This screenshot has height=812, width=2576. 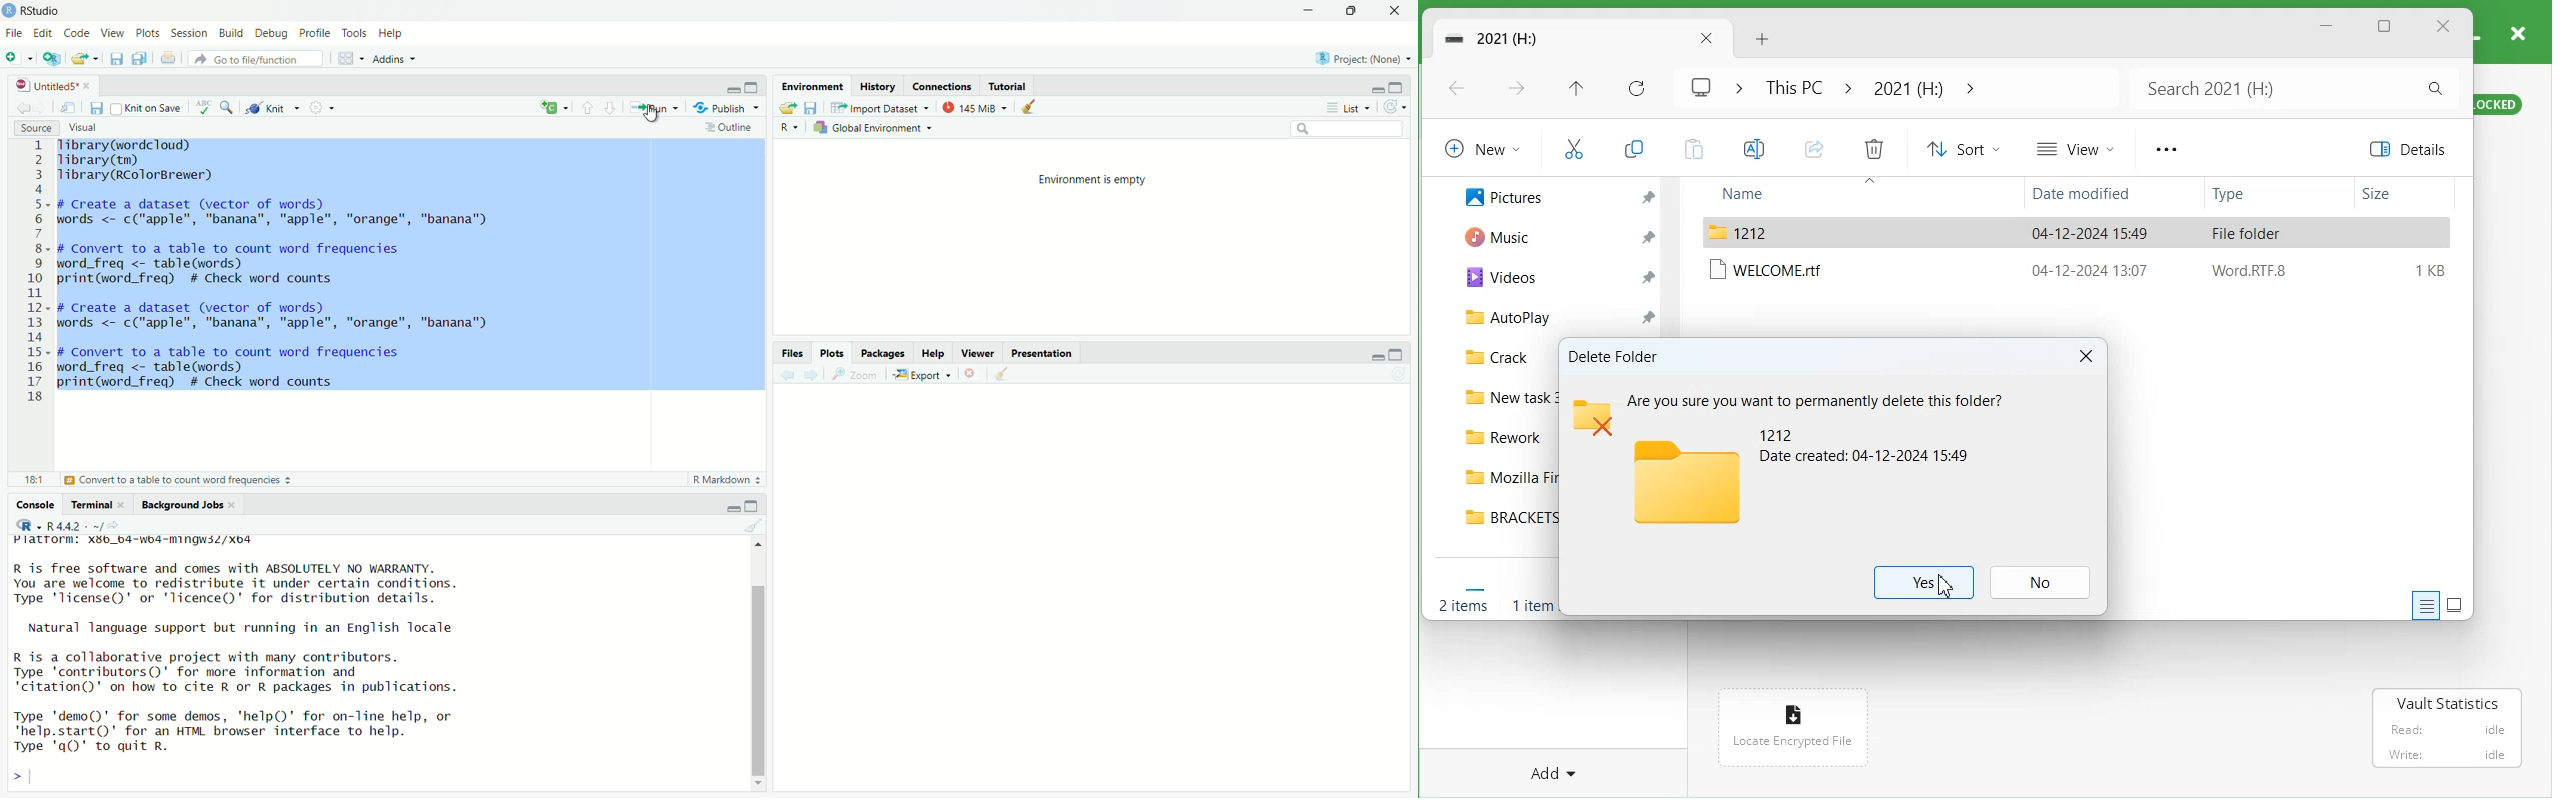 I want to click on Close, so click(x=1391, y=14).